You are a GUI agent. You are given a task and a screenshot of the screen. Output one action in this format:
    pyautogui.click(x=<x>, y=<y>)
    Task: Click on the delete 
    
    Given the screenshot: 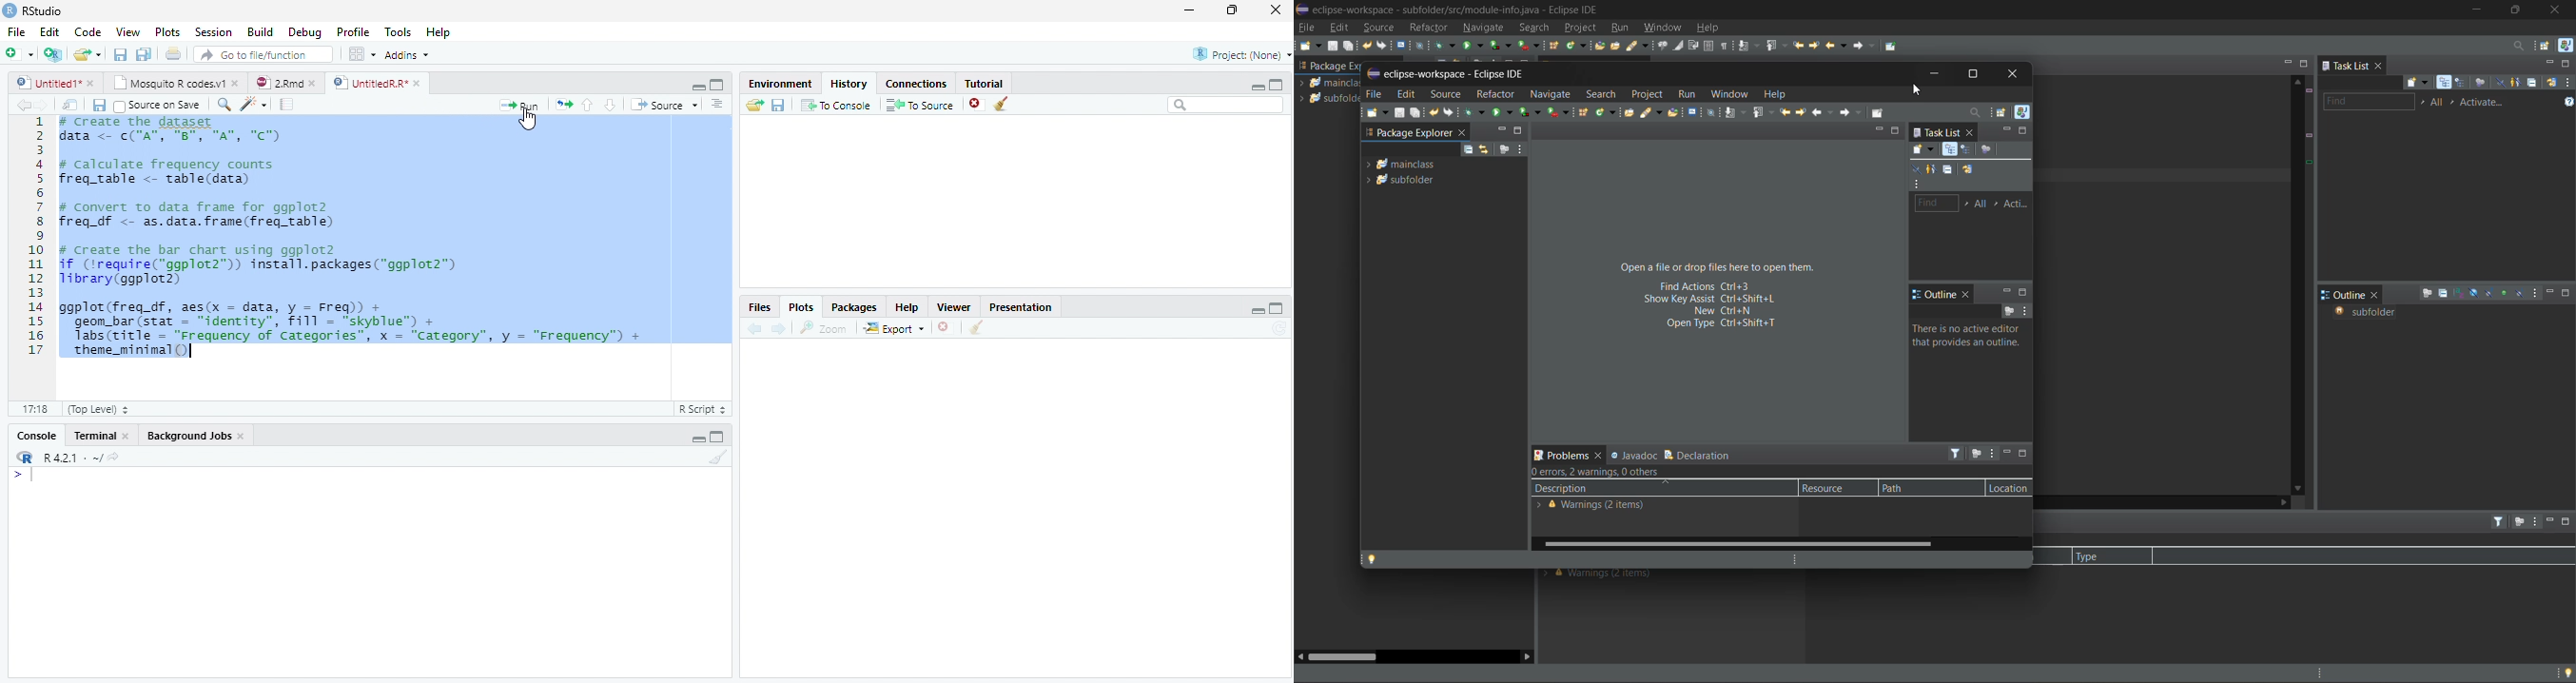 What is the action you would take?
    pyautogui.click(x=946, y=326)
    